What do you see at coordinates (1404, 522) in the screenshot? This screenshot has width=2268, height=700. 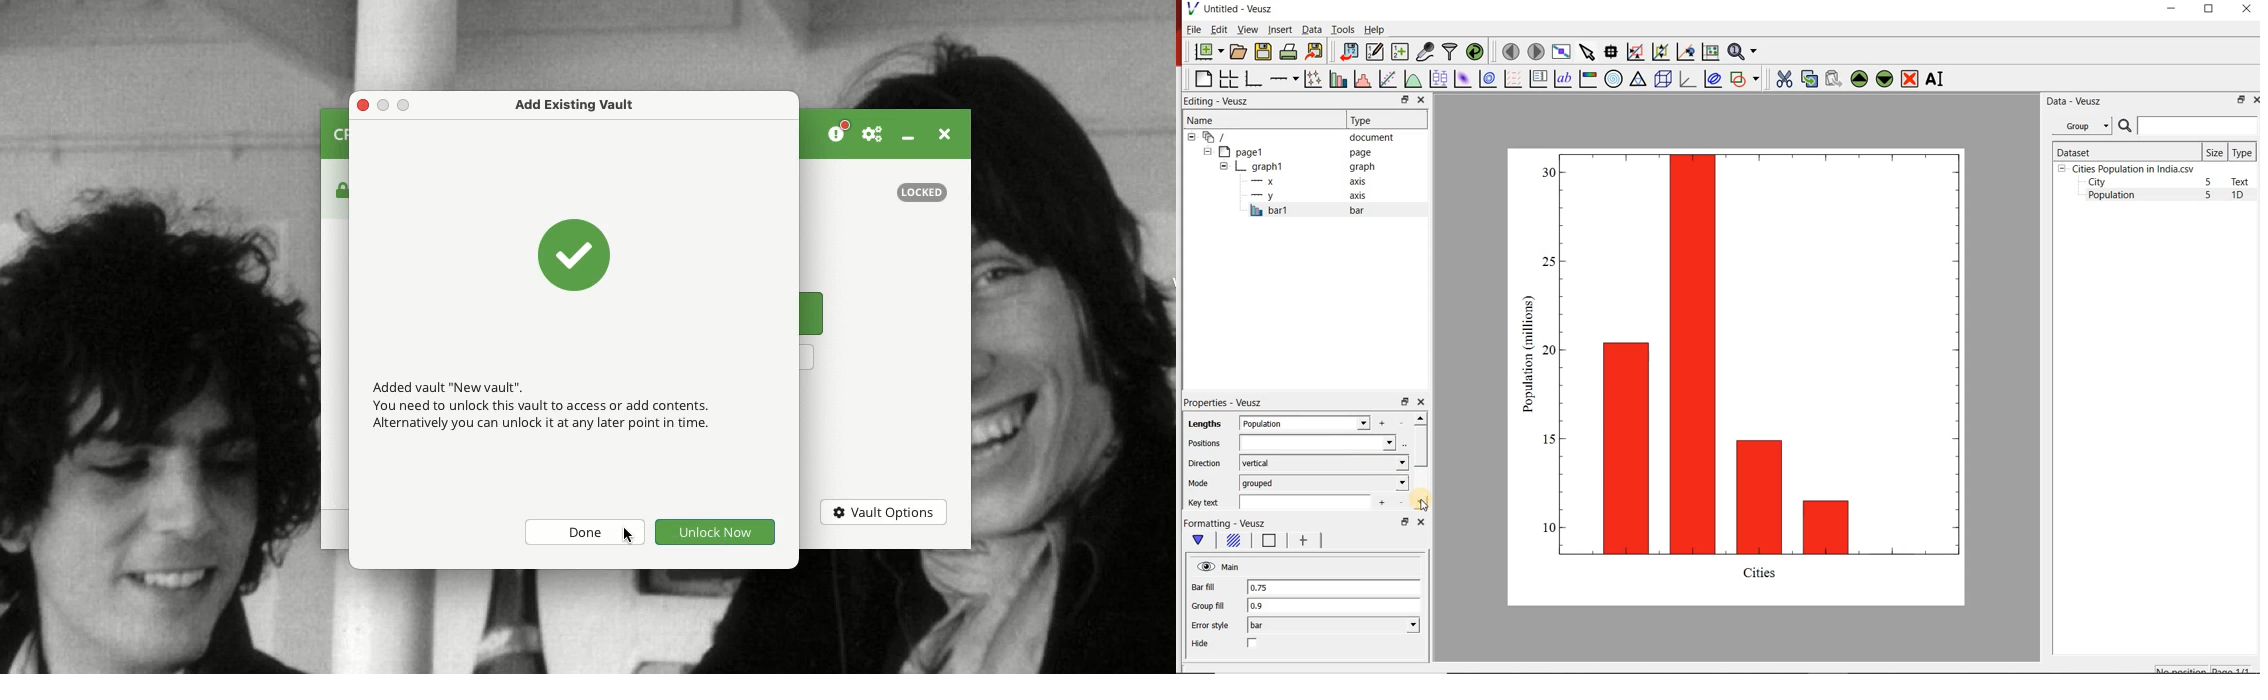 I see `restore` at bounding box center [1404, 522].